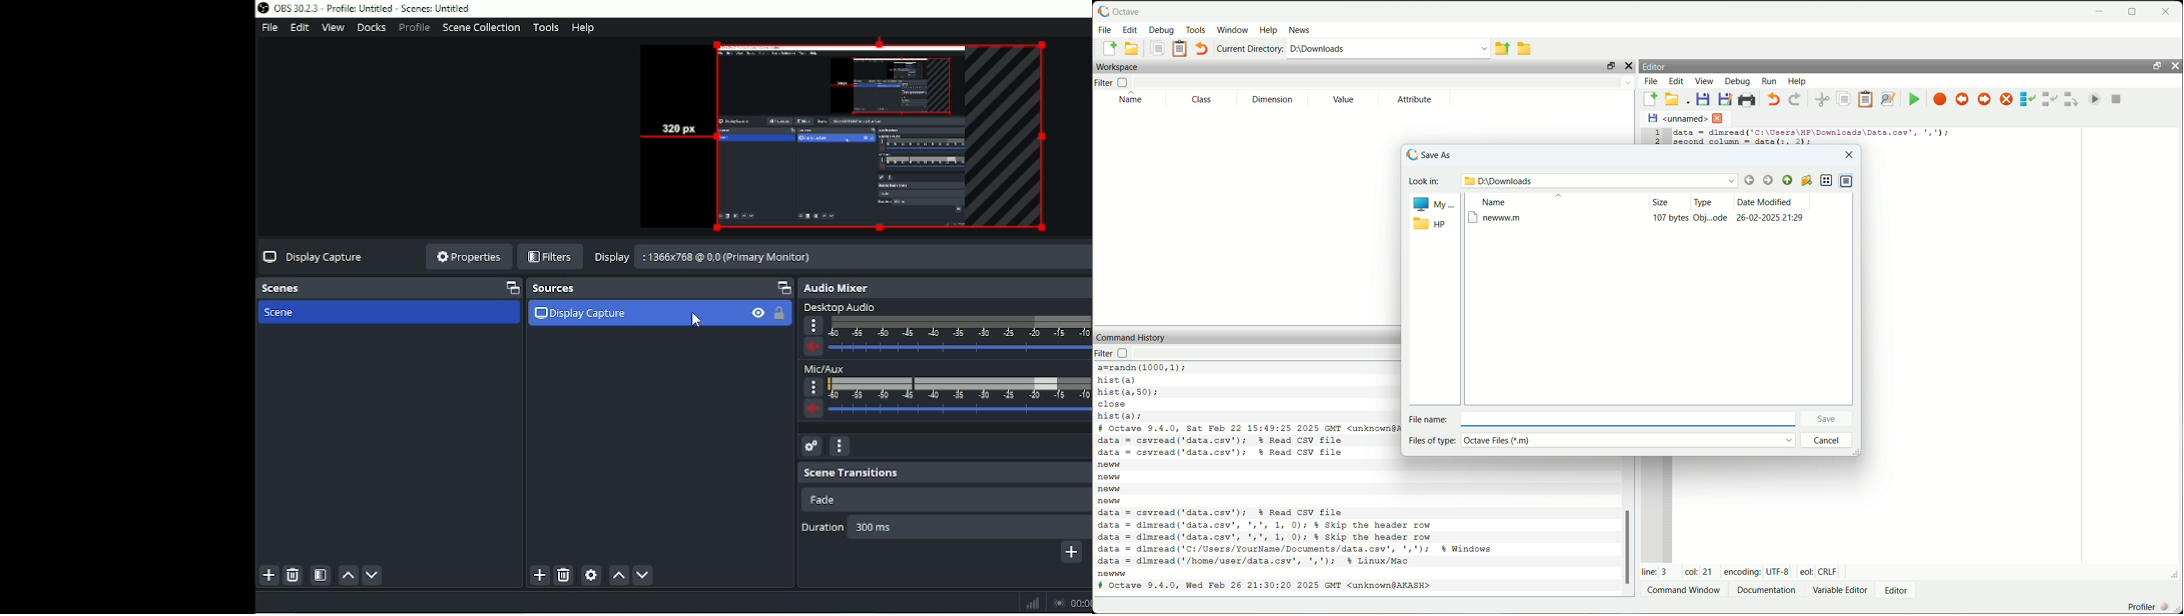  Describe the element at coordinates (1757, 571) in the screenshot. I see `encoding: UTF-8` at that location.